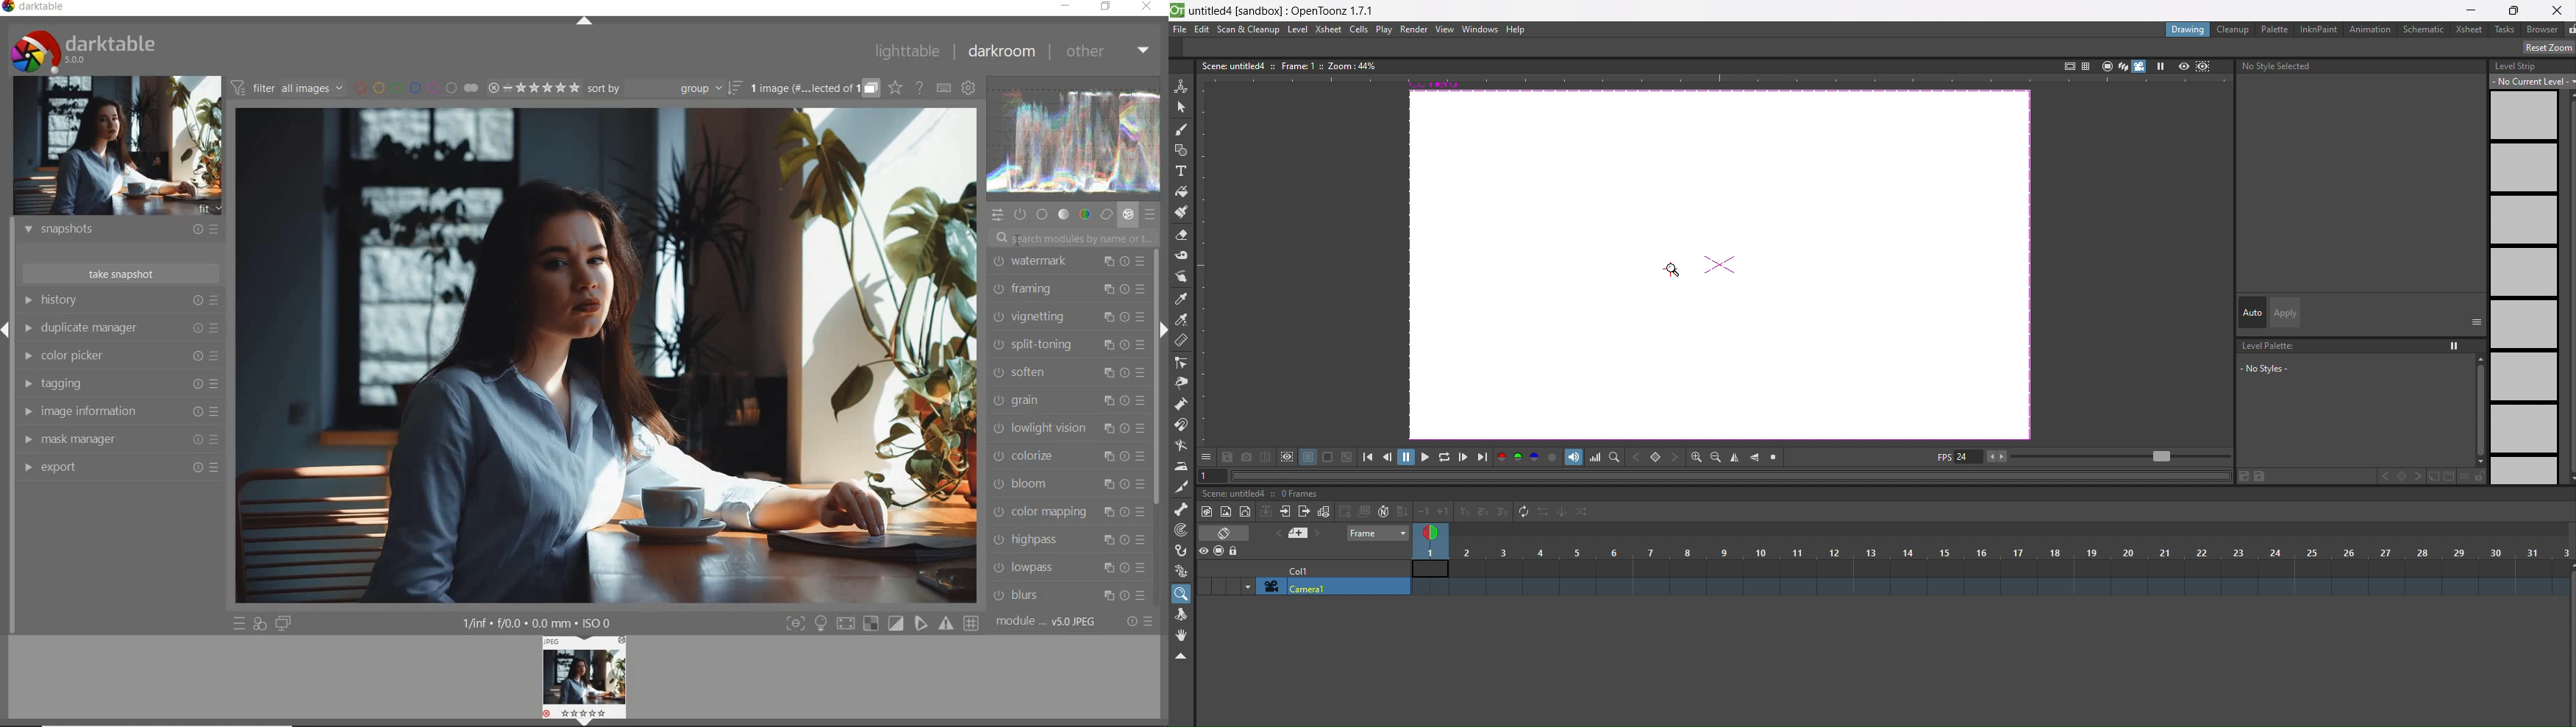 This screenshot has height=728, width=2576. Describe the element at coordinates (969, 88) in the screenshot. I see `show global preferences` at that location.